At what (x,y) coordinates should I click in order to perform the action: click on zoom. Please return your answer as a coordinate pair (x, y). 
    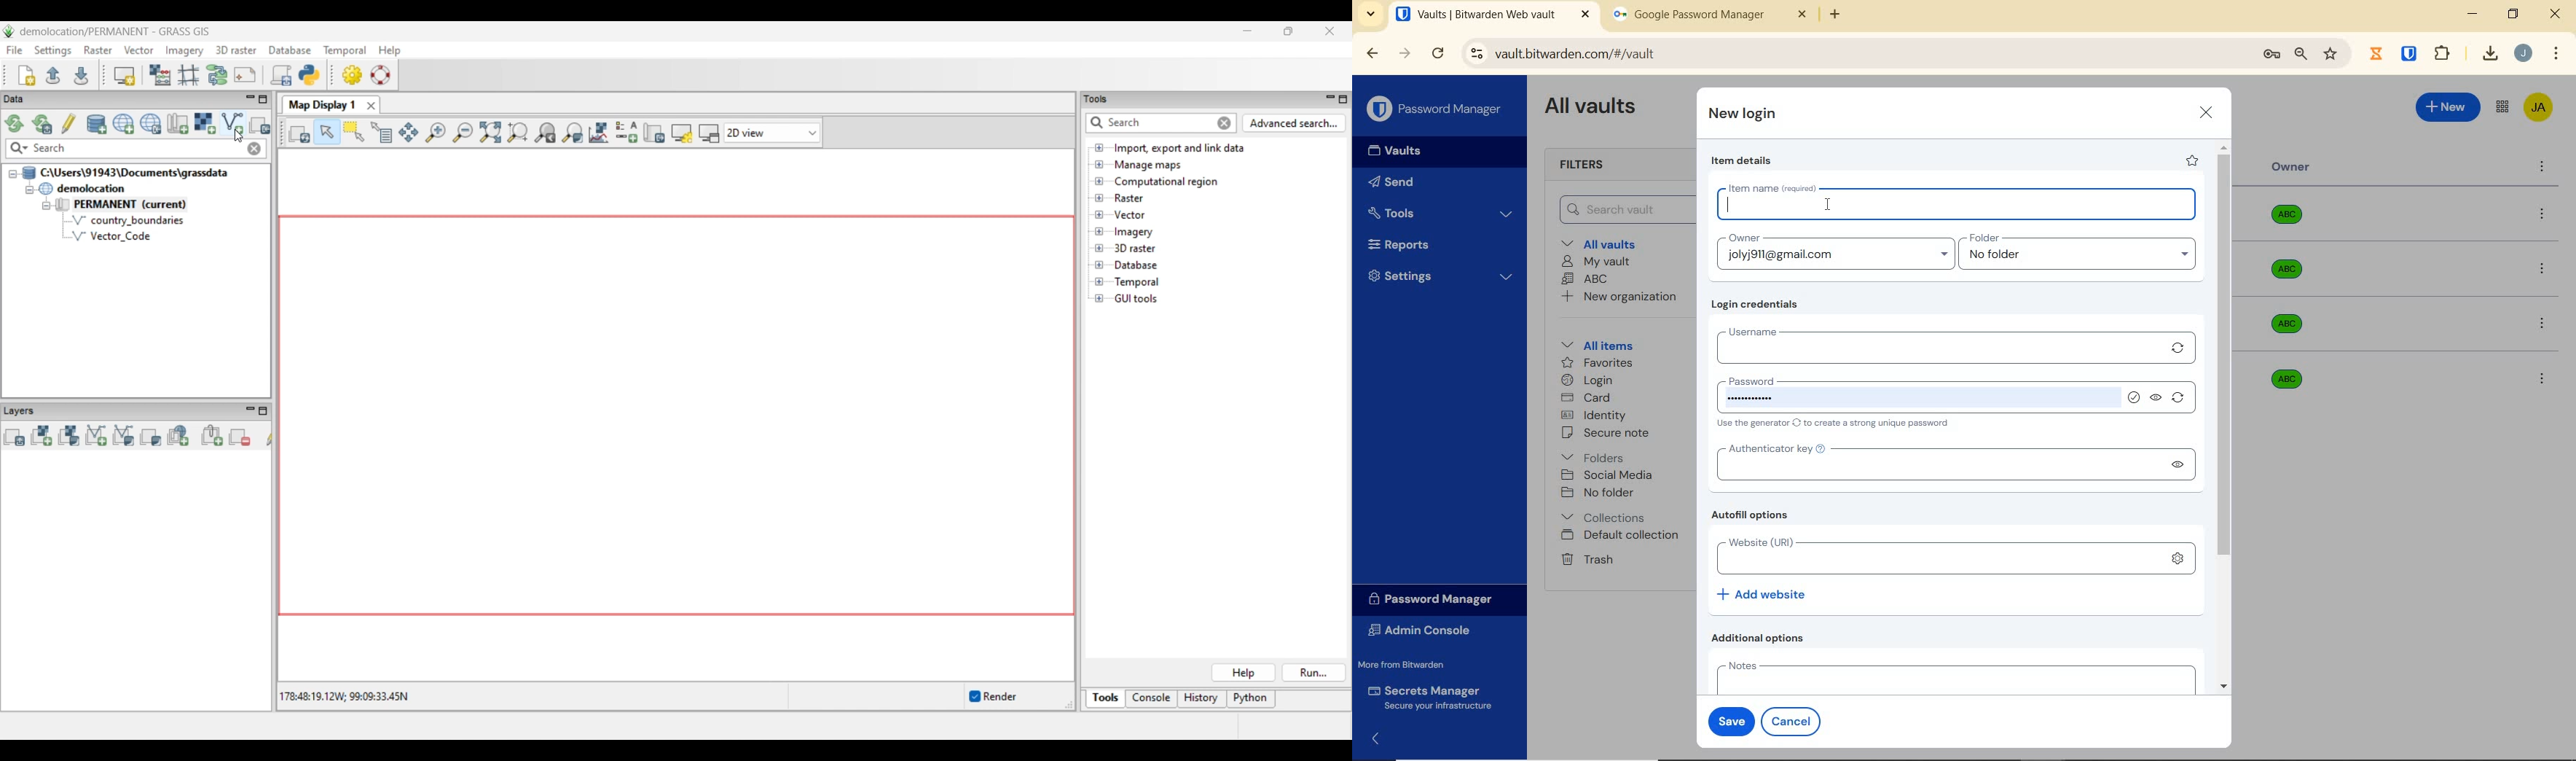
    Looking at the image, I should click on (2300, 54).